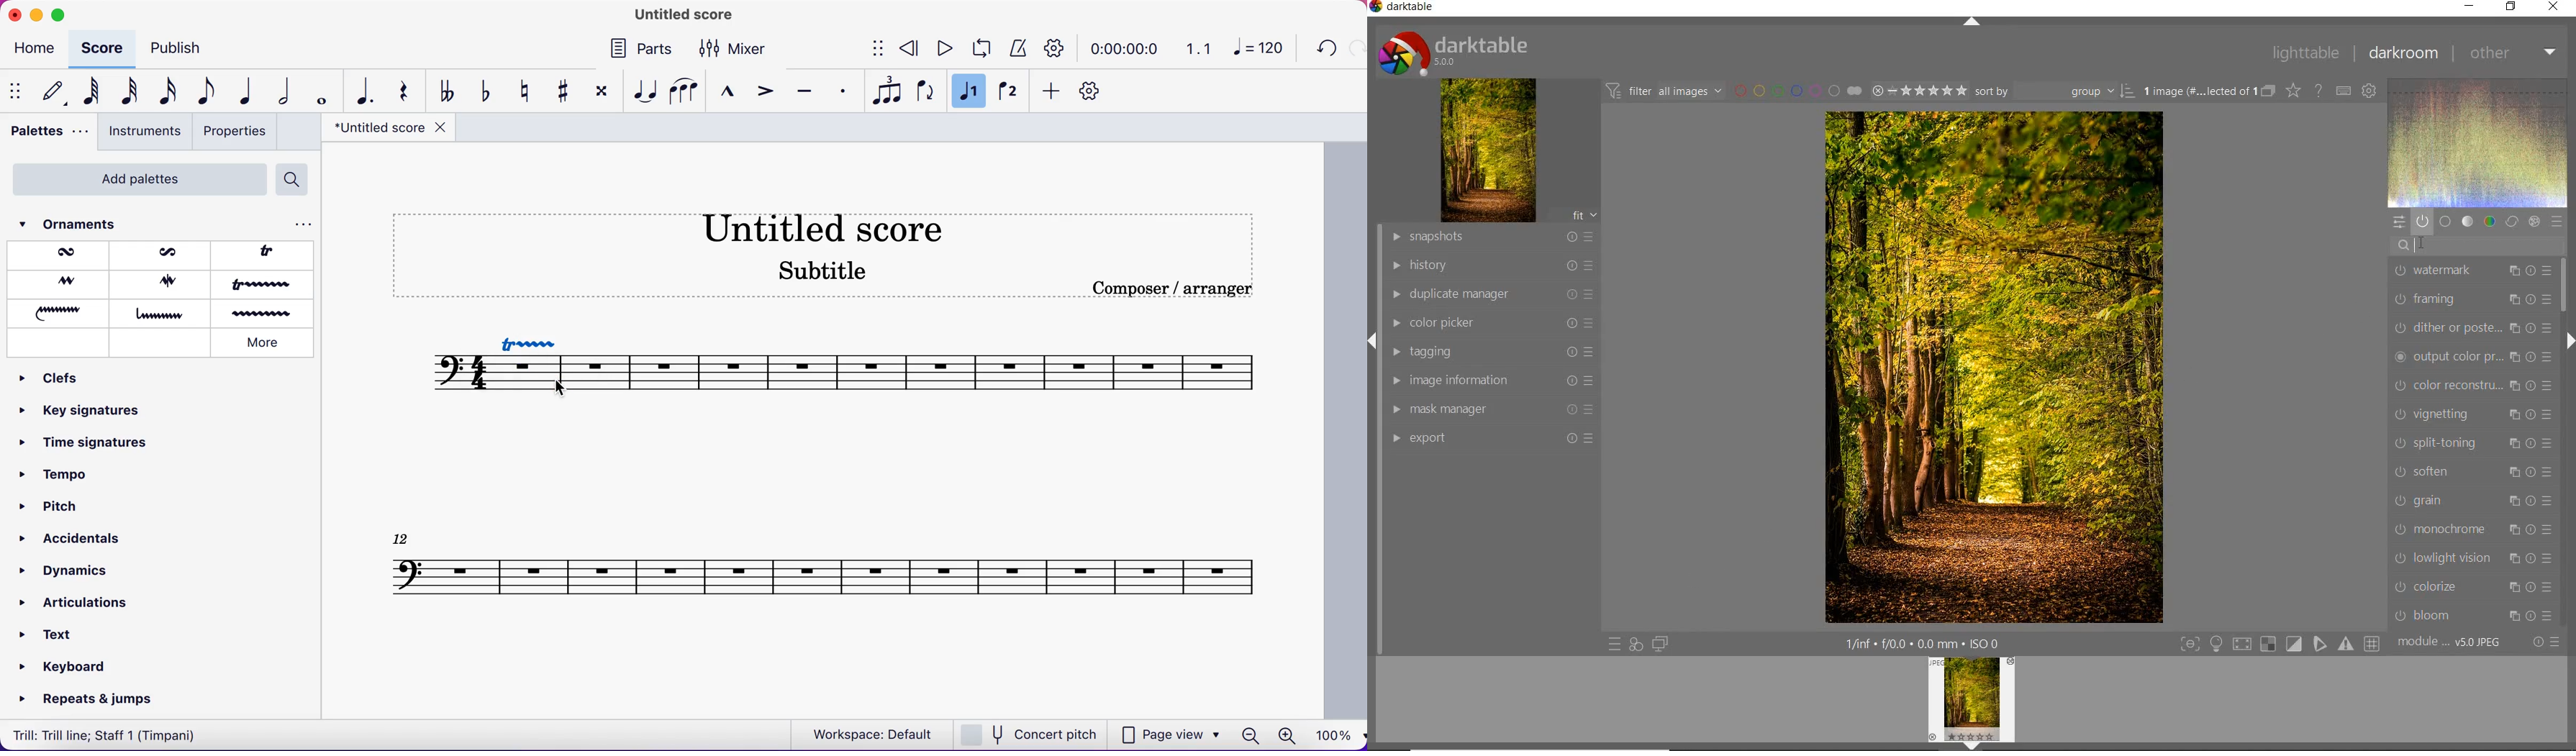  Describe the element at coordinates (2472, 358) in the screenshot. I see `output color preset` at that location.